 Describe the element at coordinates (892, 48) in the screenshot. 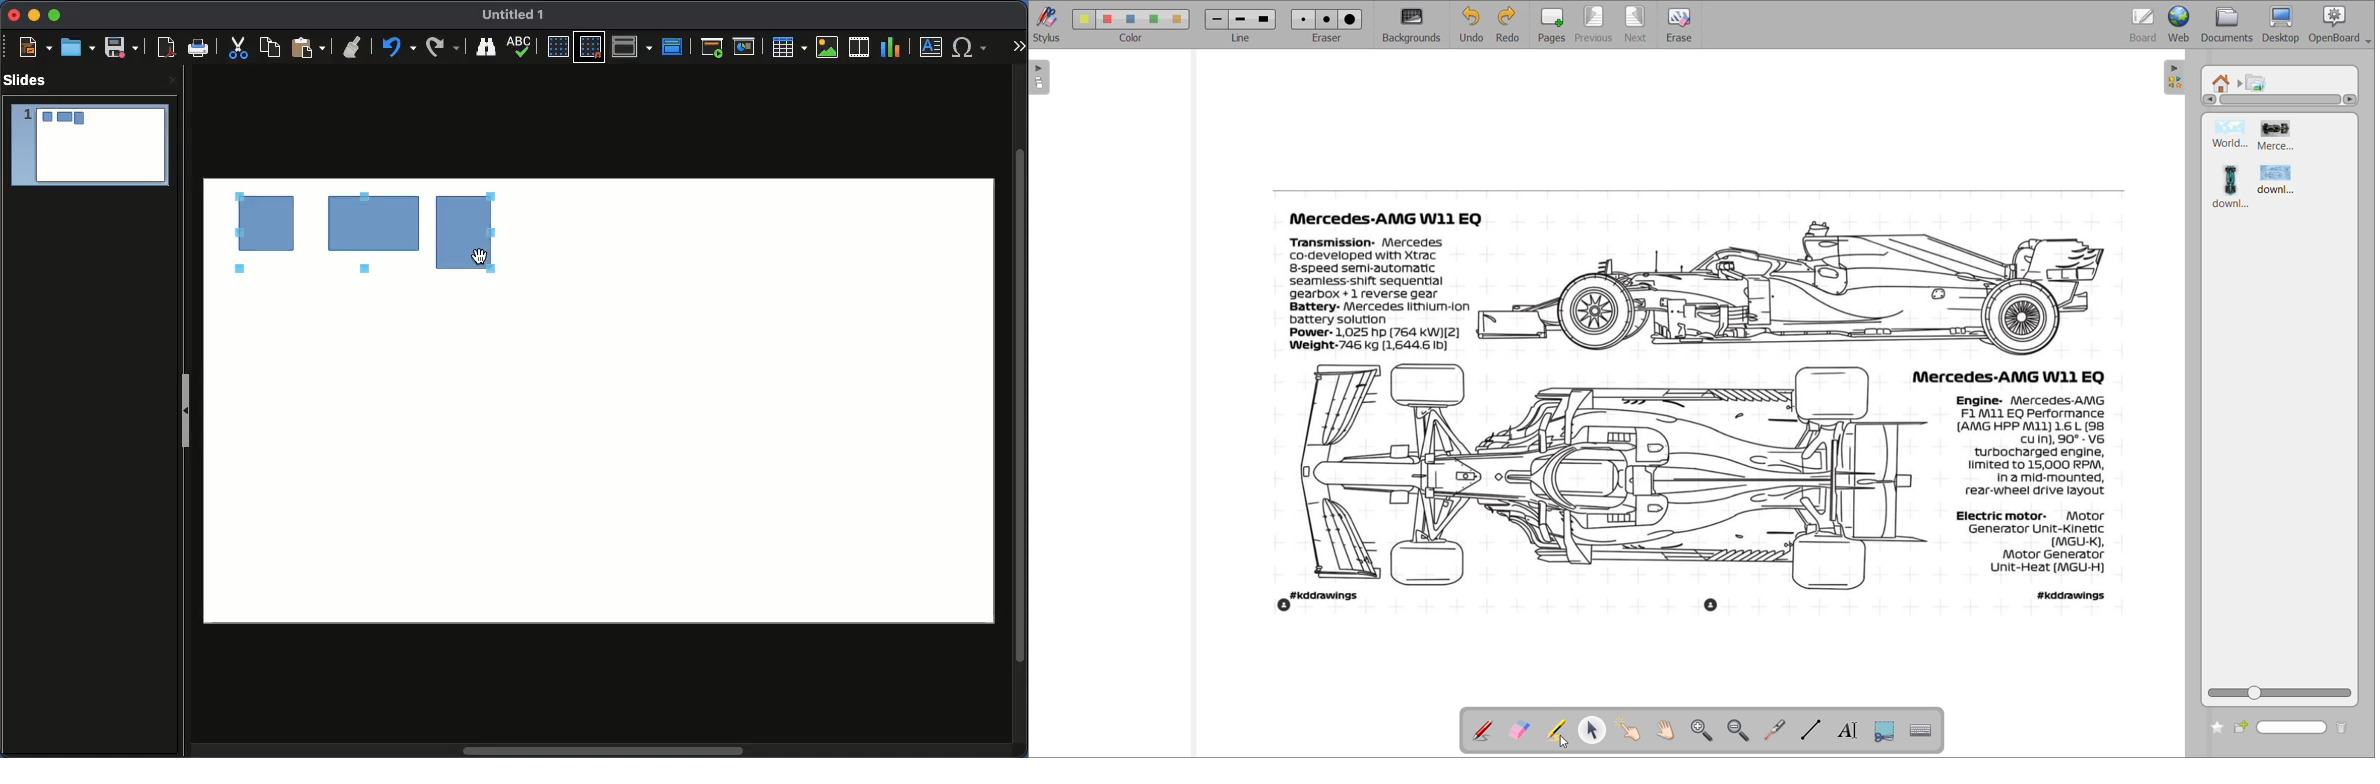

I see `Chart` at that location.